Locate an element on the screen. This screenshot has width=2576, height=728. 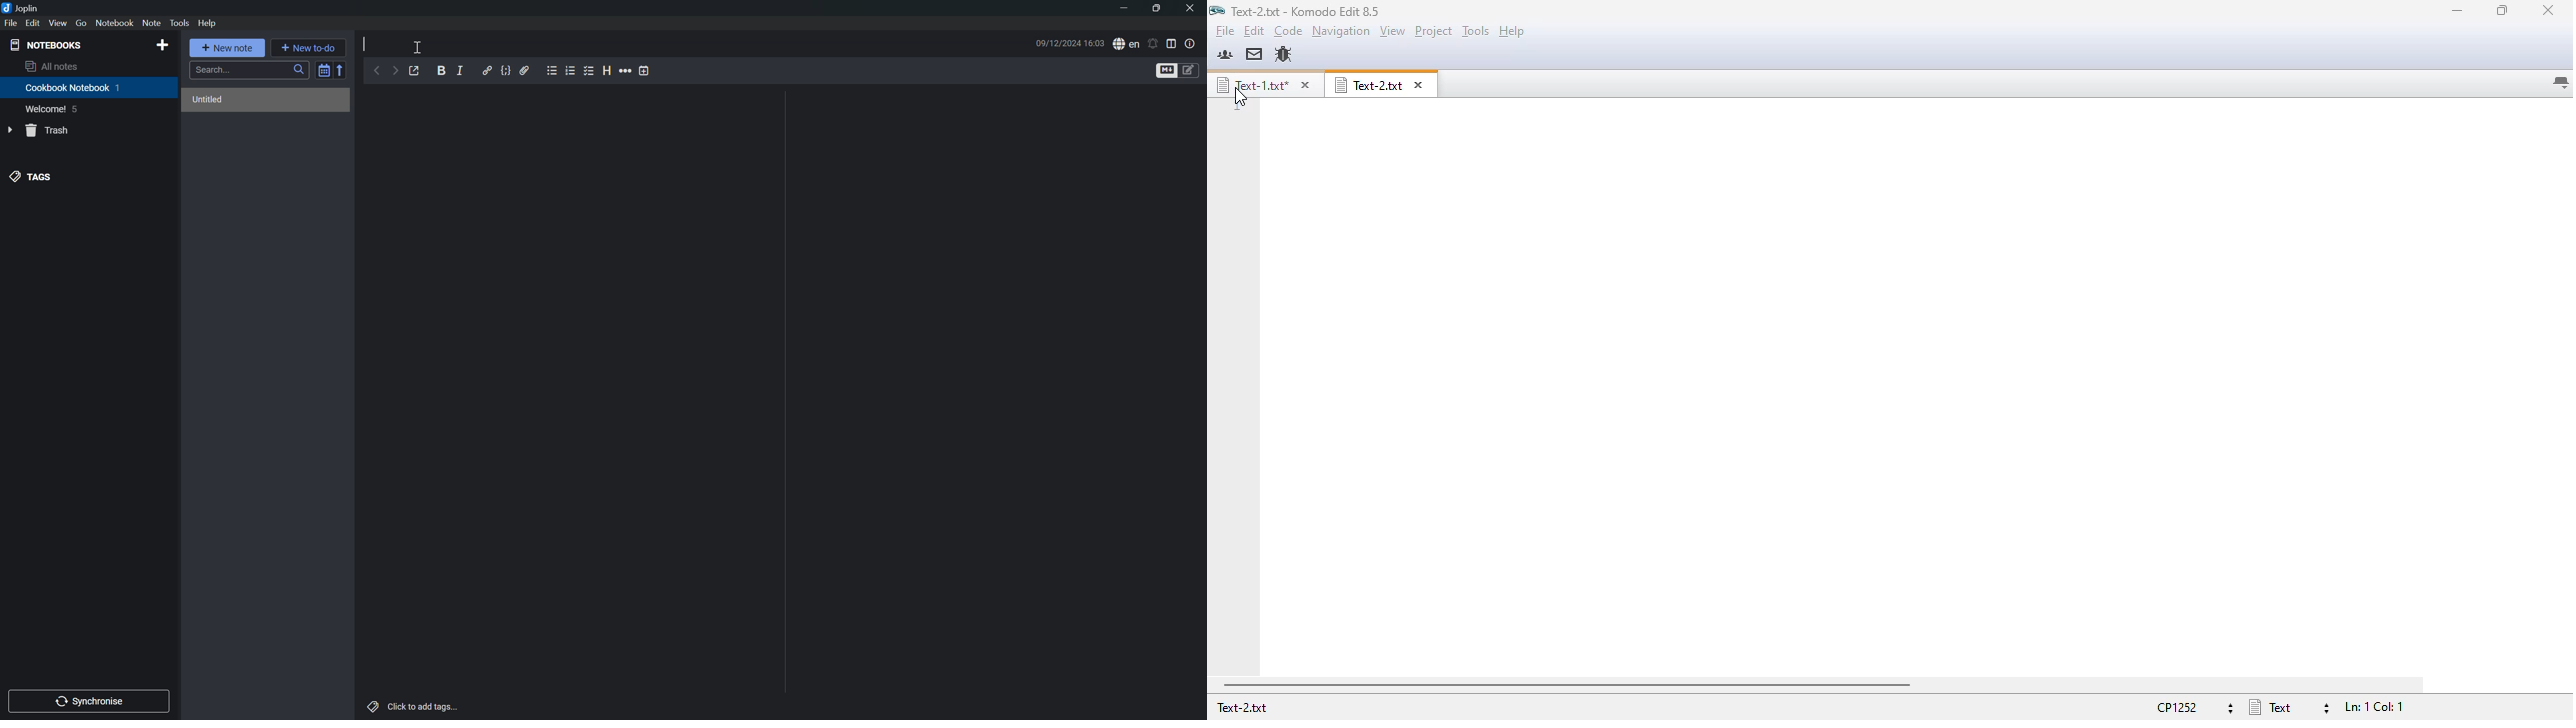
More is located at coordinates (626, 70).